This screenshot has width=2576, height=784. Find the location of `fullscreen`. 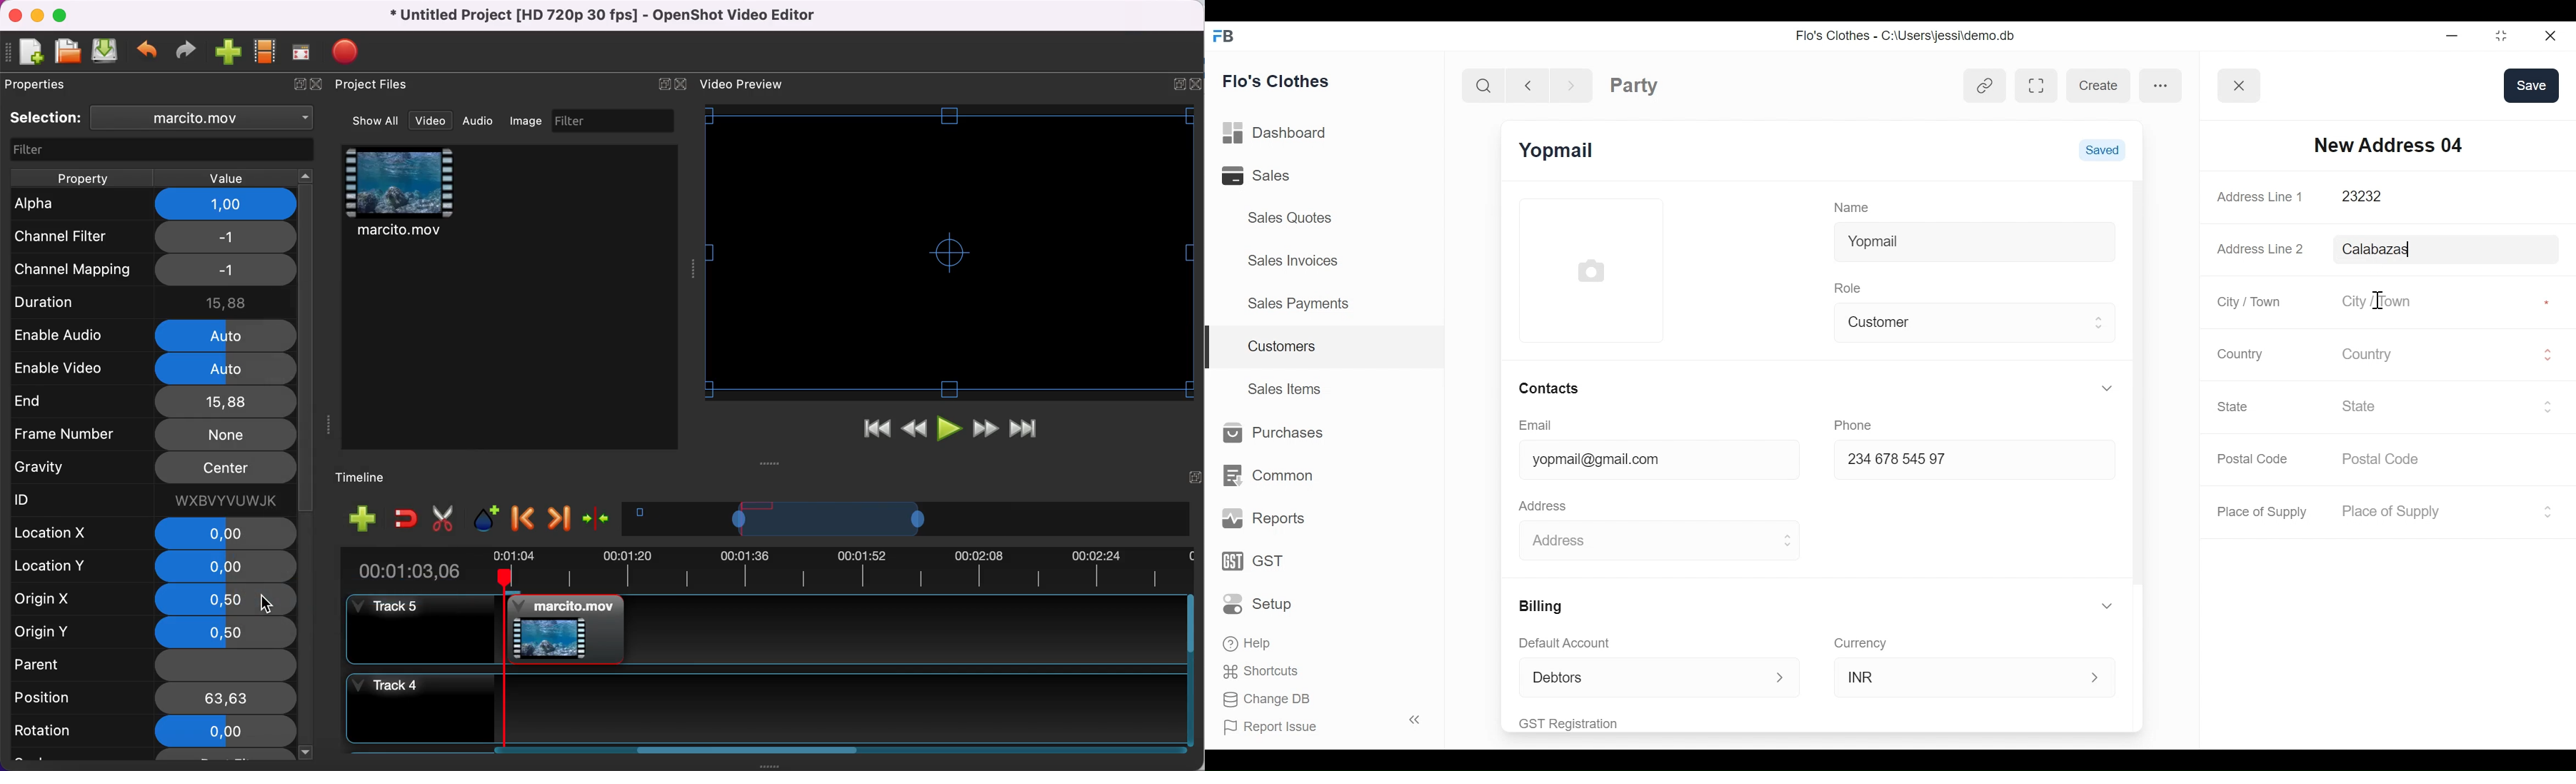

fullscreen is located at coordinates (302, 52).